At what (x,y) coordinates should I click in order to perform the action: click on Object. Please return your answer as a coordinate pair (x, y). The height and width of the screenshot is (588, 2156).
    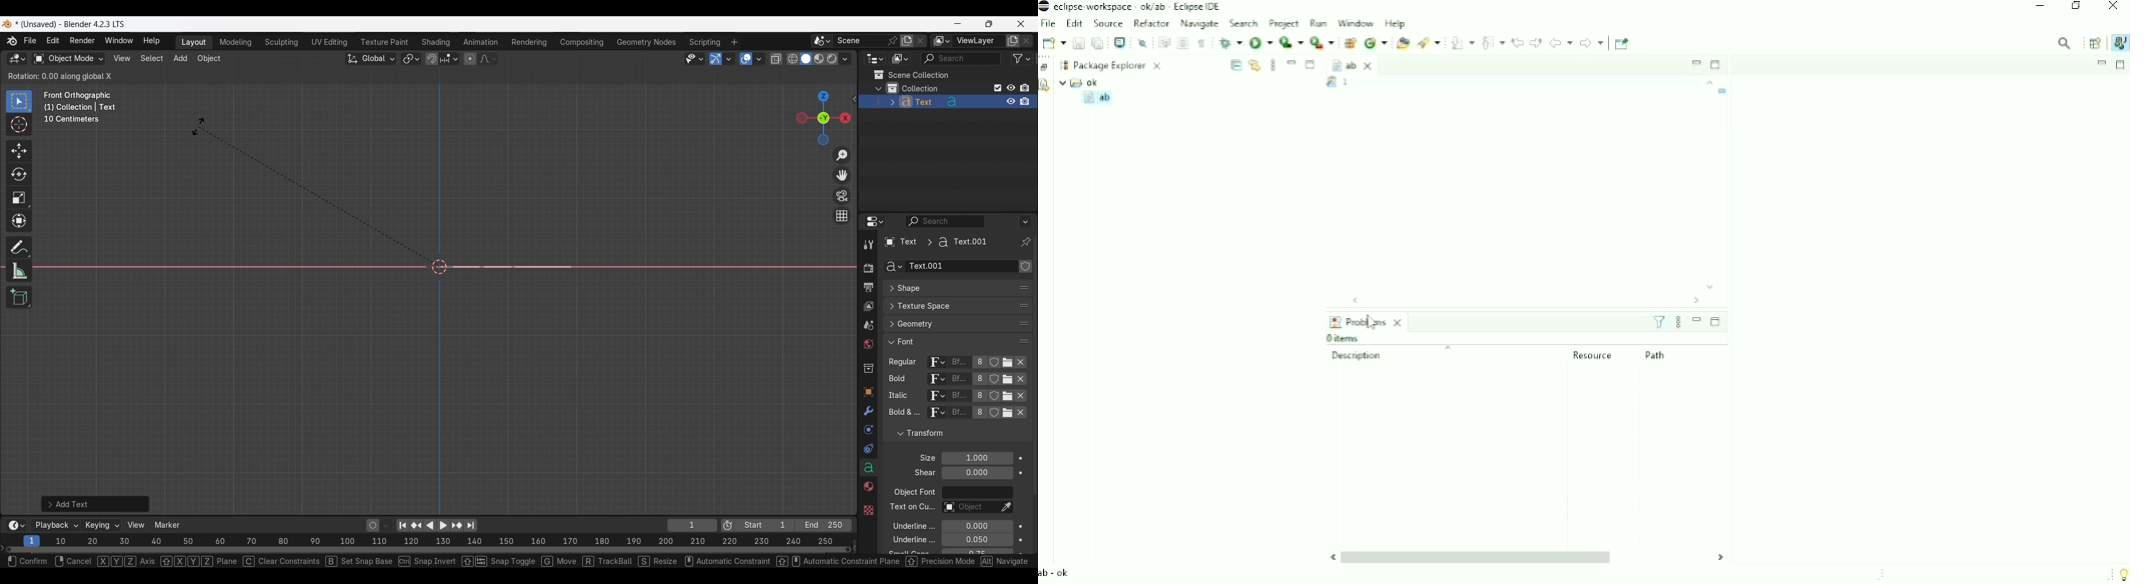
    Looking at the image, I should click on (868, 392).